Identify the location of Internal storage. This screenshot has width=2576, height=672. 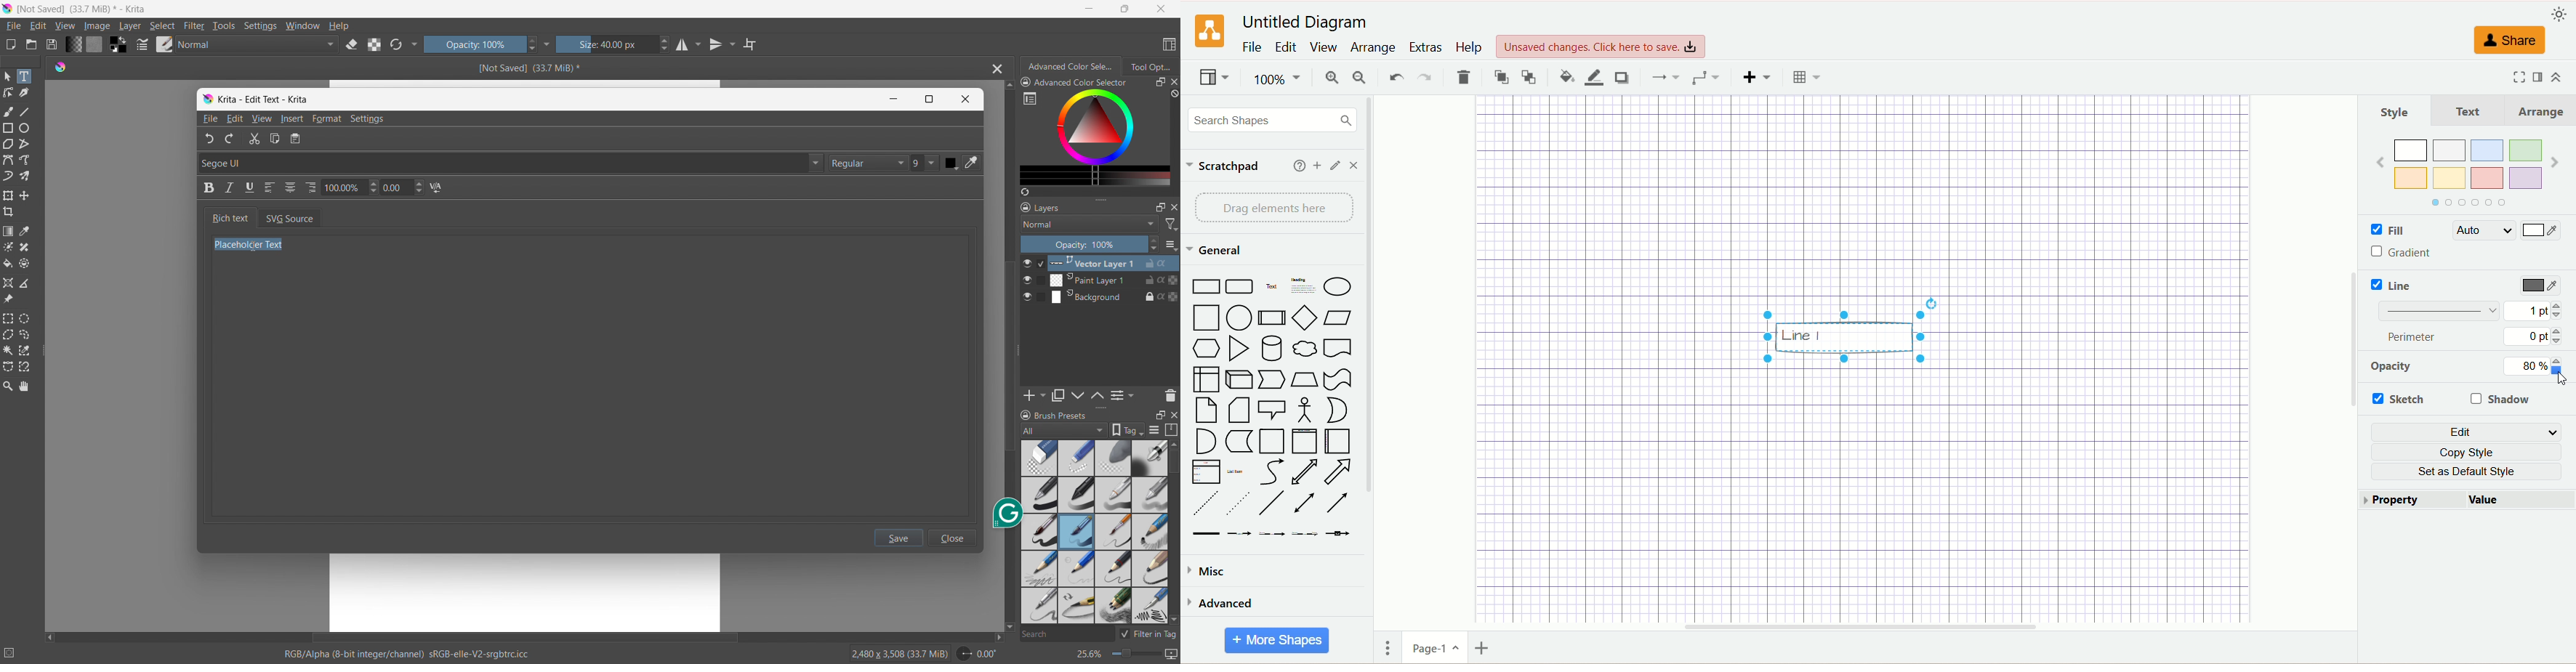
(1205, 379).